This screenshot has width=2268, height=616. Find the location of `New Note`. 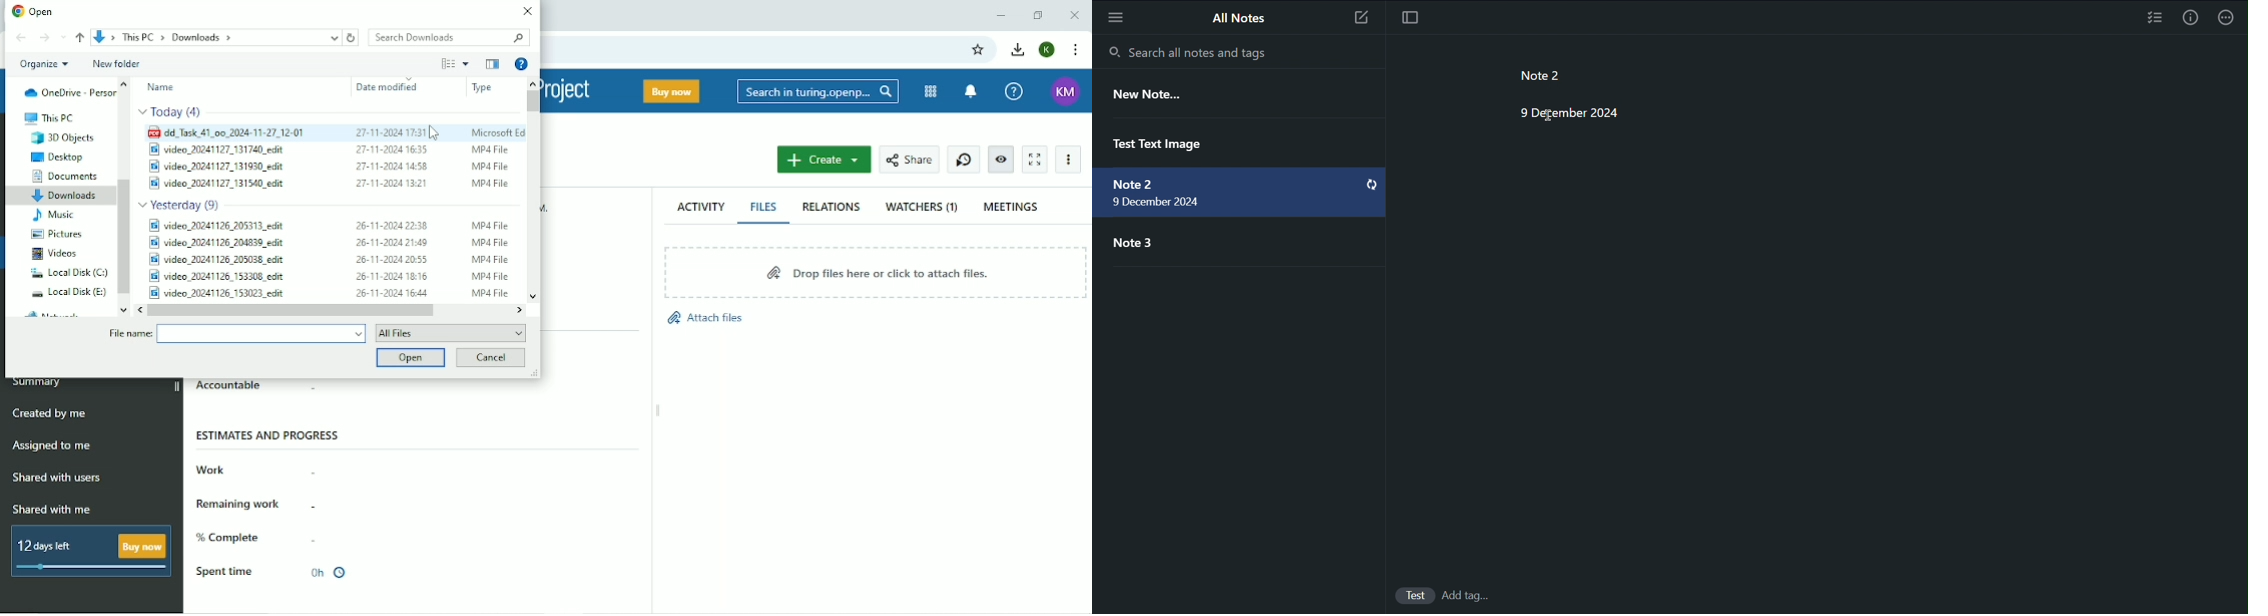

New Note is located at coordinates (1359, 14).